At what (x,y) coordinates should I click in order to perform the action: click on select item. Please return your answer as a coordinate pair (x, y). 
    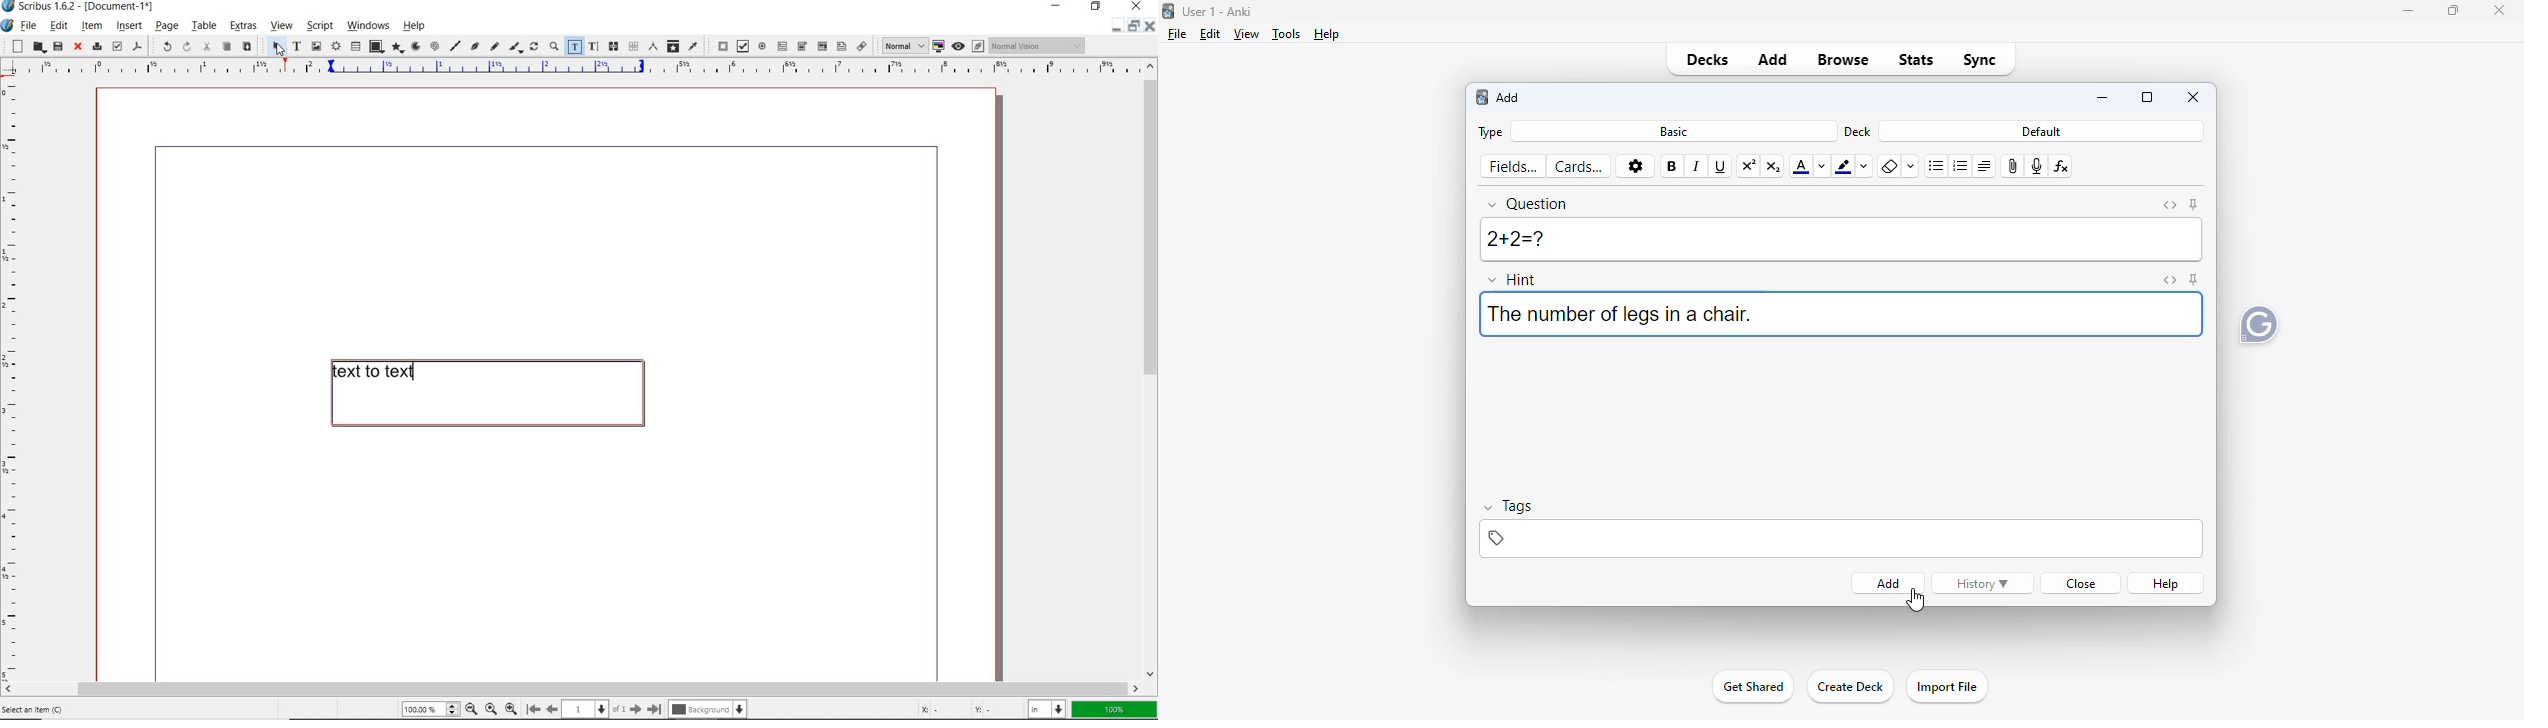
    Looking at the image, I should click on (274, 47).